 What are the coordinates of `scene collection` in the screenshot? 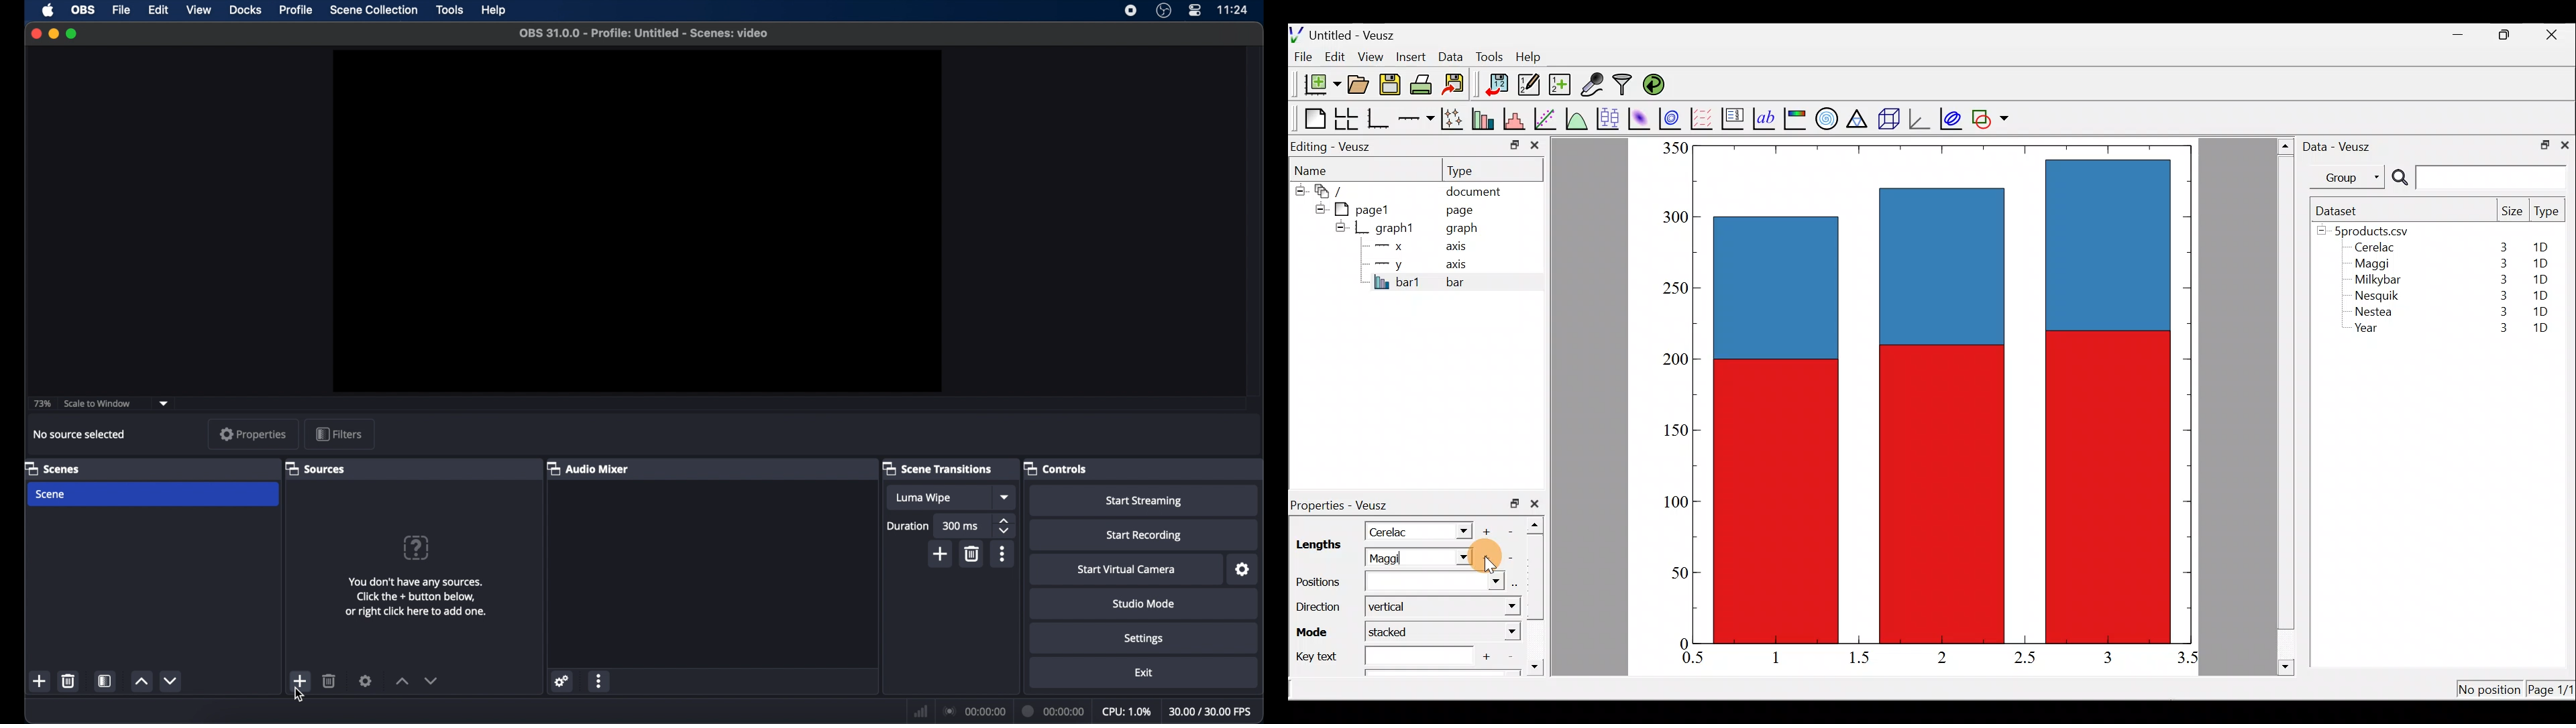 It's located at (374, 9).